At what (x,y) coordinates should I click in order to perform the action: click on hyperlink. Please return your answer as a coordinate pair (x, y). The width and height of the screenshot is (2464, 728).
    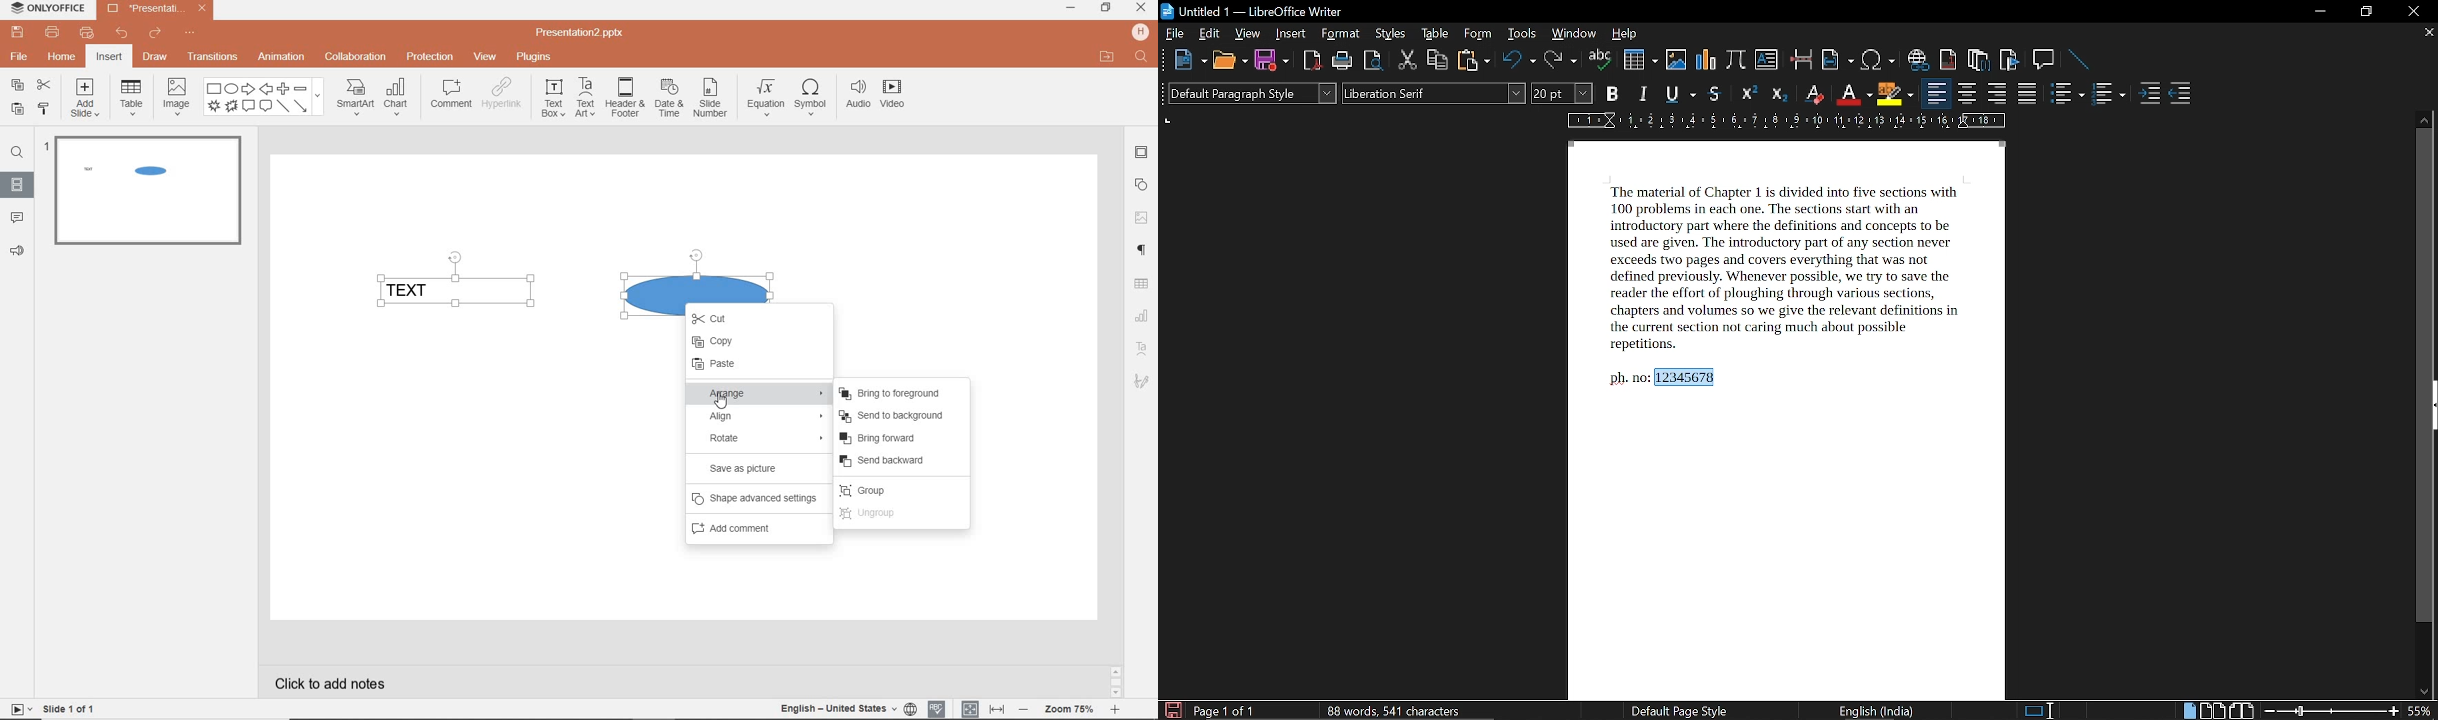
    Looking at the image, I should click on (503, 94).